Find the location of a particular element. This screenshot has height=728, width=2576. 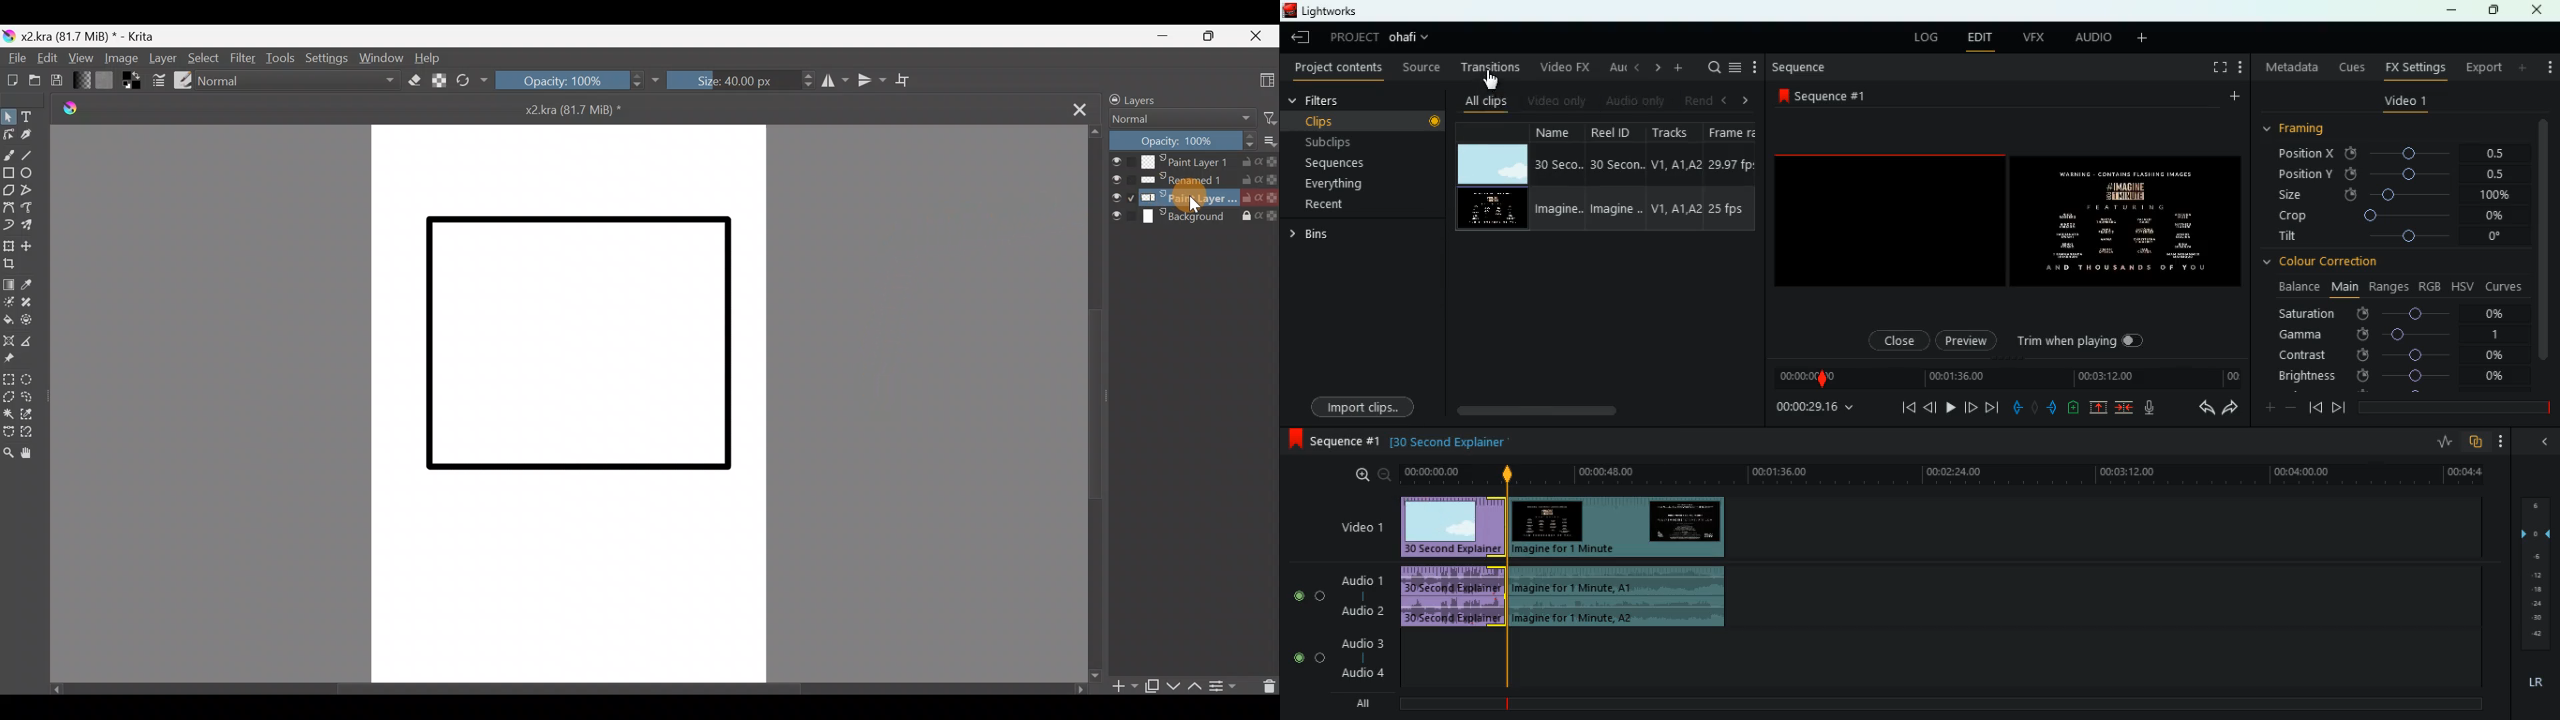

audio 3 is located at coordinates (1359, 645).